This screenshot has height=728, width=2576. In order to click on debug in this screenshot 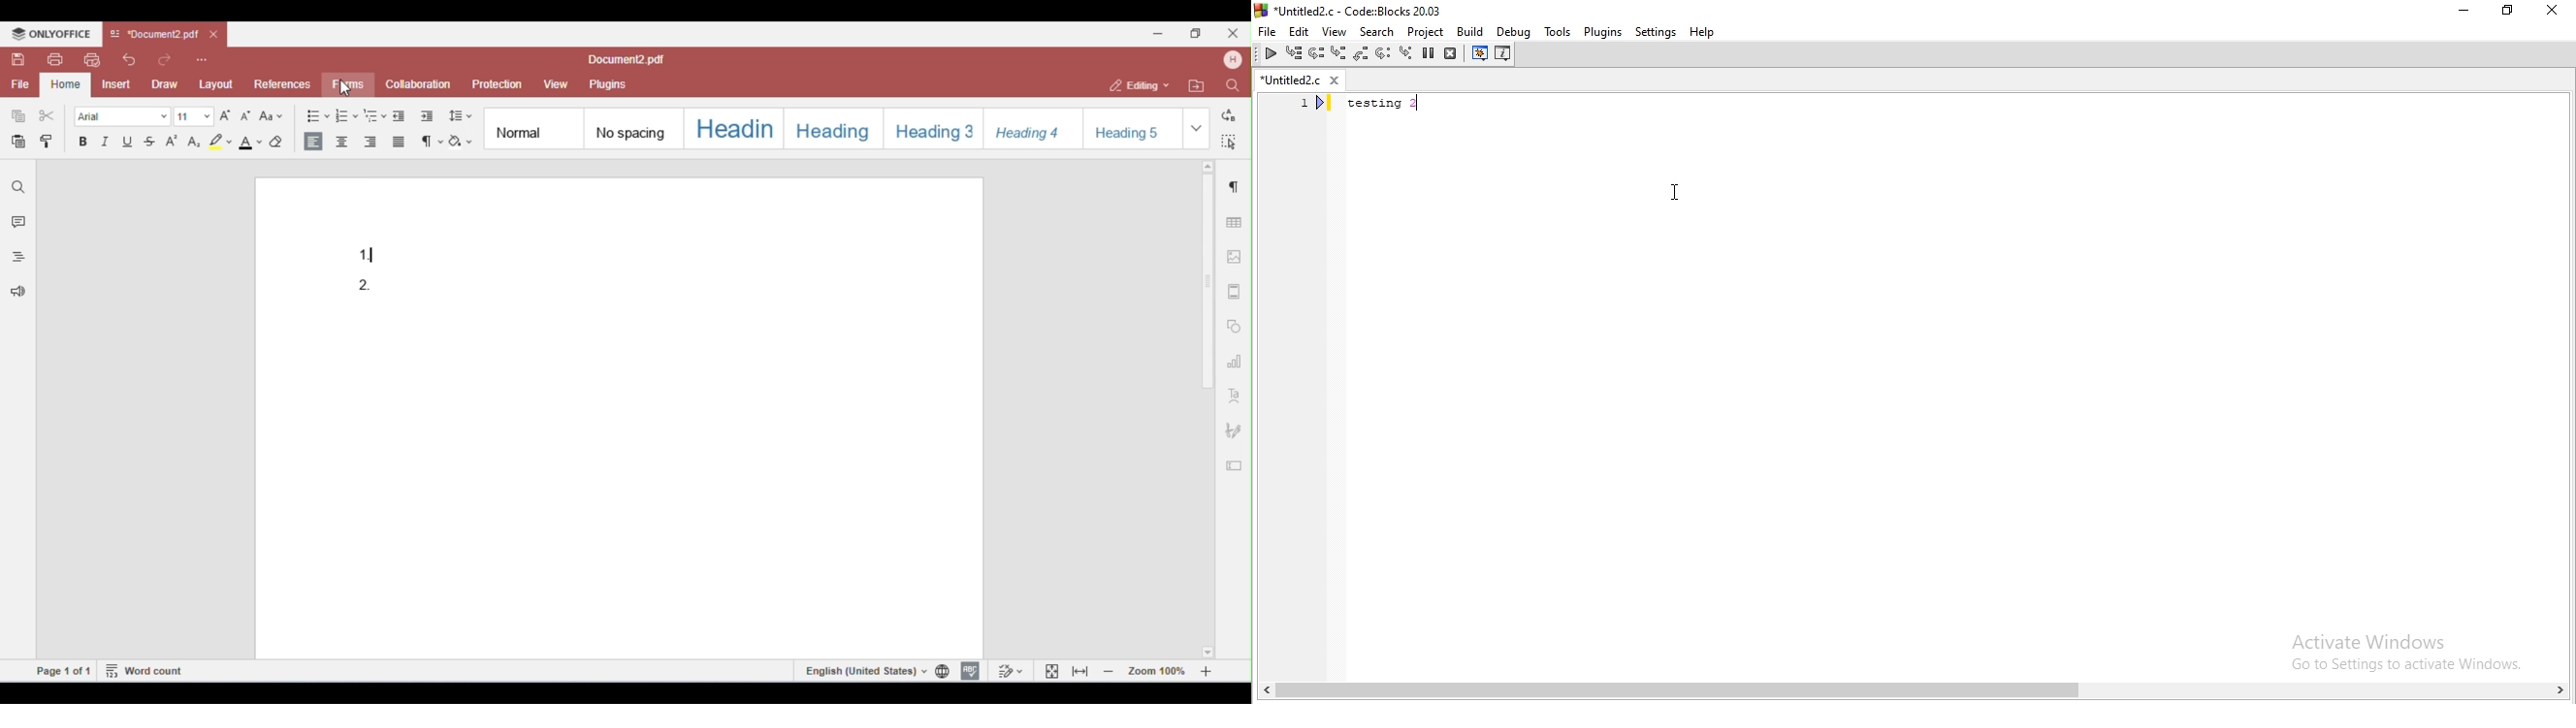, I will do `click(1269, 55)`.